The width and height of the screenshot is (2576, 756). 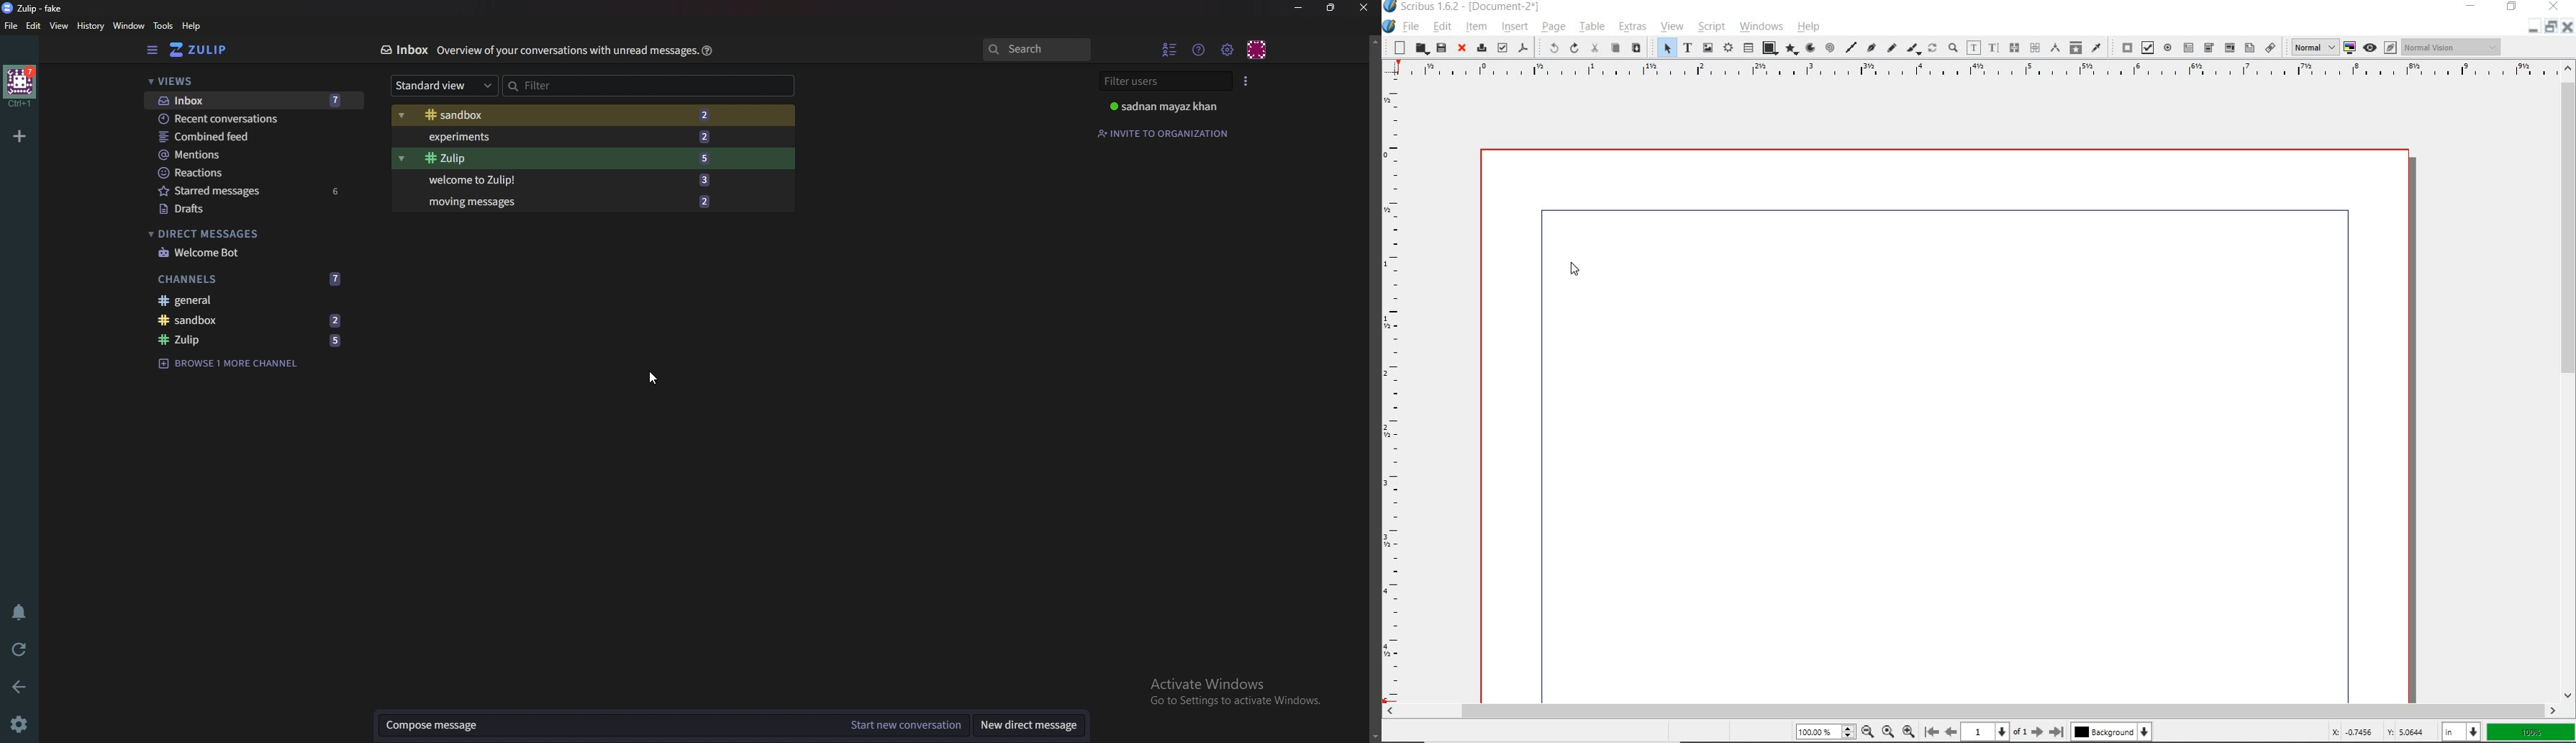 I want to click on select item, so click(x=1665, y=47).